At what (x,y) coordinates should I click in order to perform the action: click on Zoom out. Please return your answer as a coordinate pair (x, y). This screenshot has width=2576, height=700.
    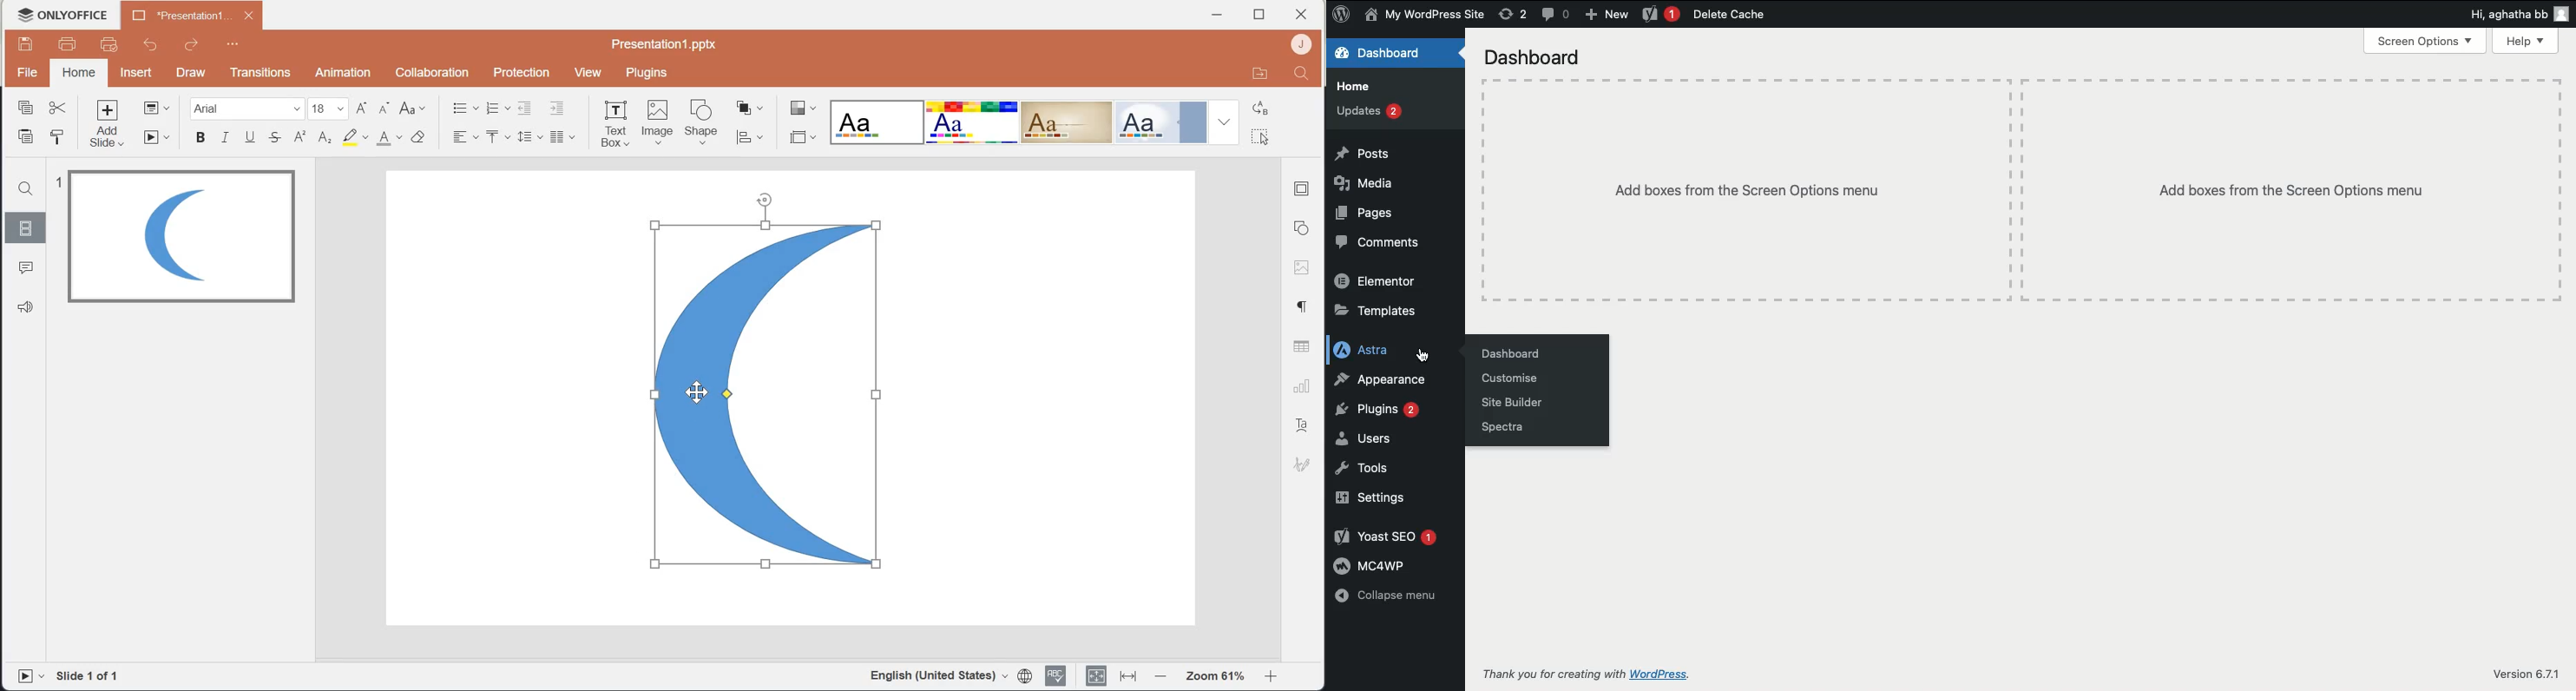
    Looking at the image, I should click on (1160, 677).